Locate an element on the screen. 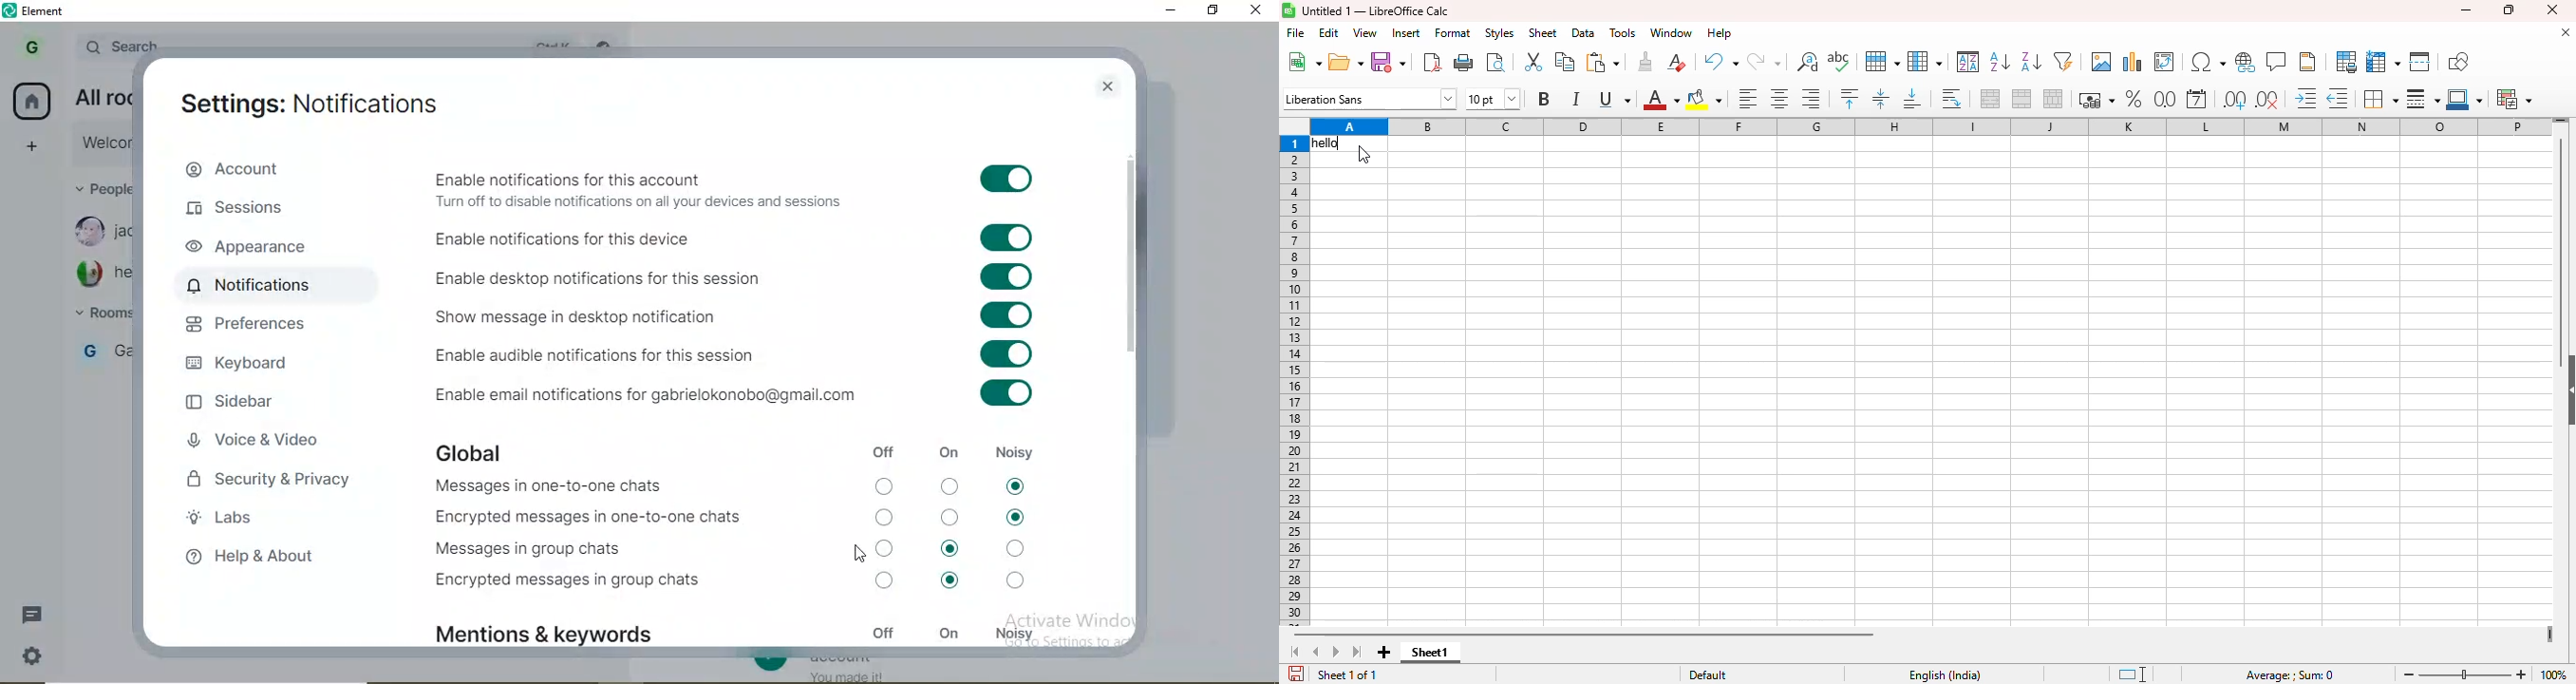 This screenshot has height=700, width=2576. standard selection is located at coordinates (2133, 674).